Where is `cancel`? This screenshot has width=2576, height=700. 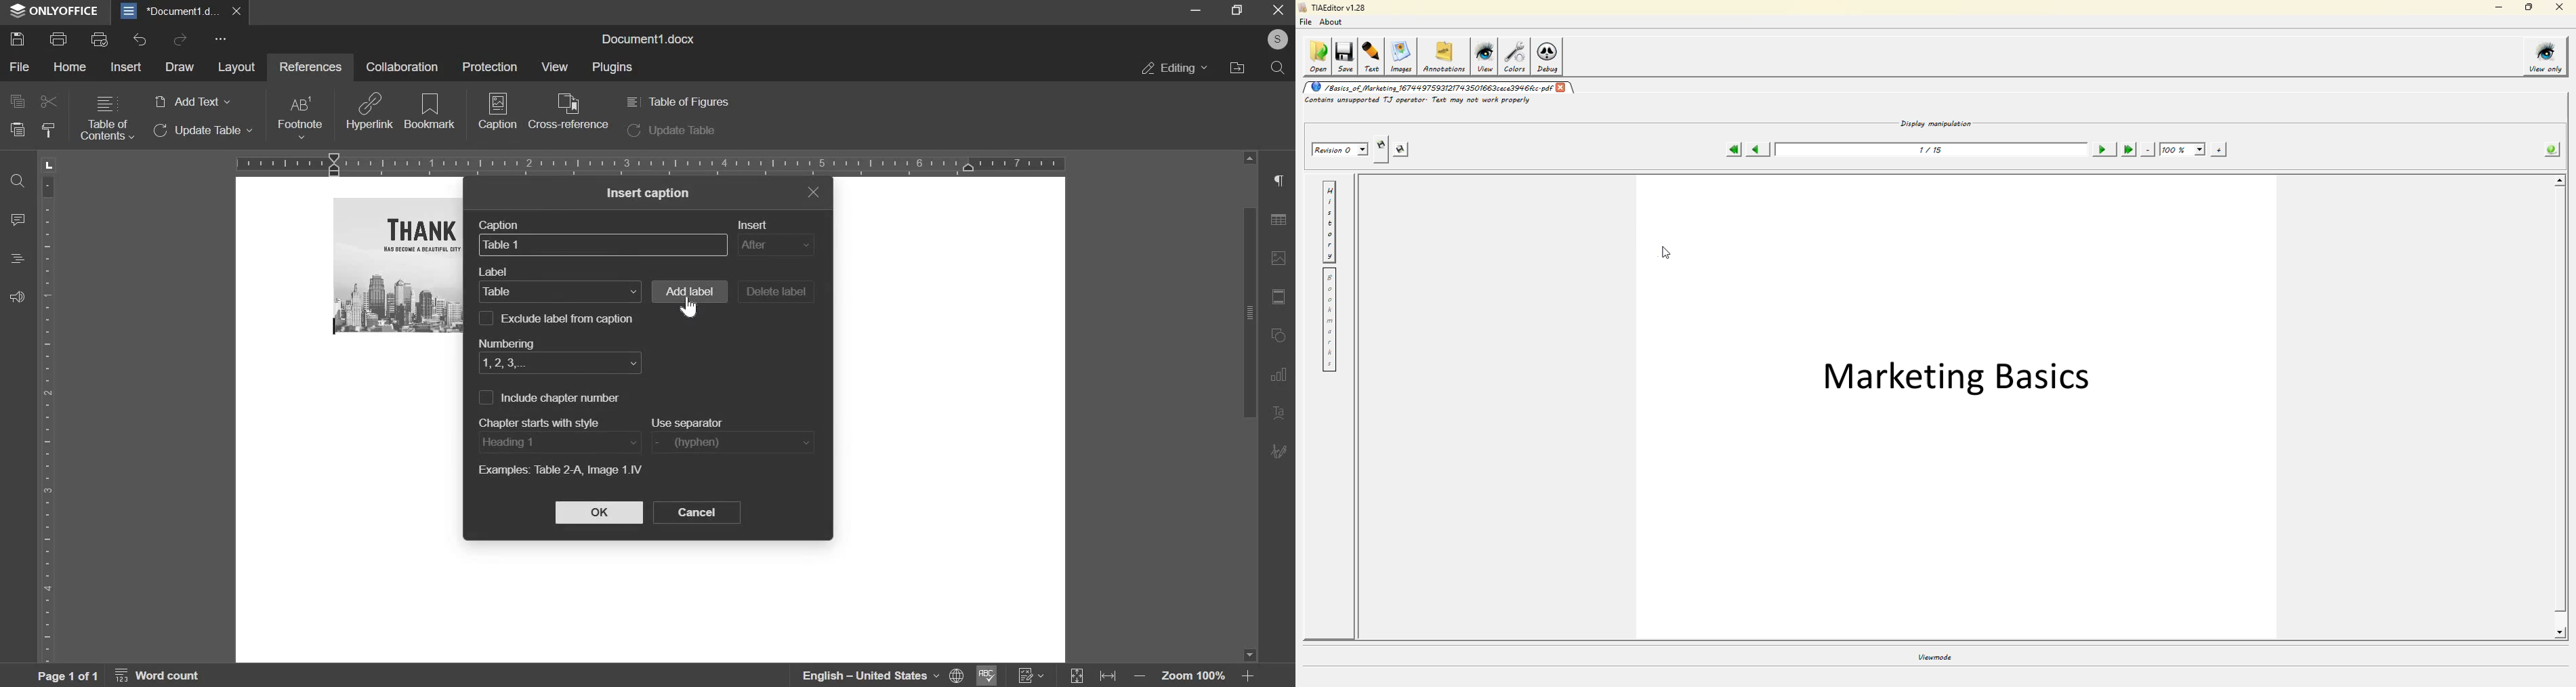 cancel is located at coordinates (697, 512).